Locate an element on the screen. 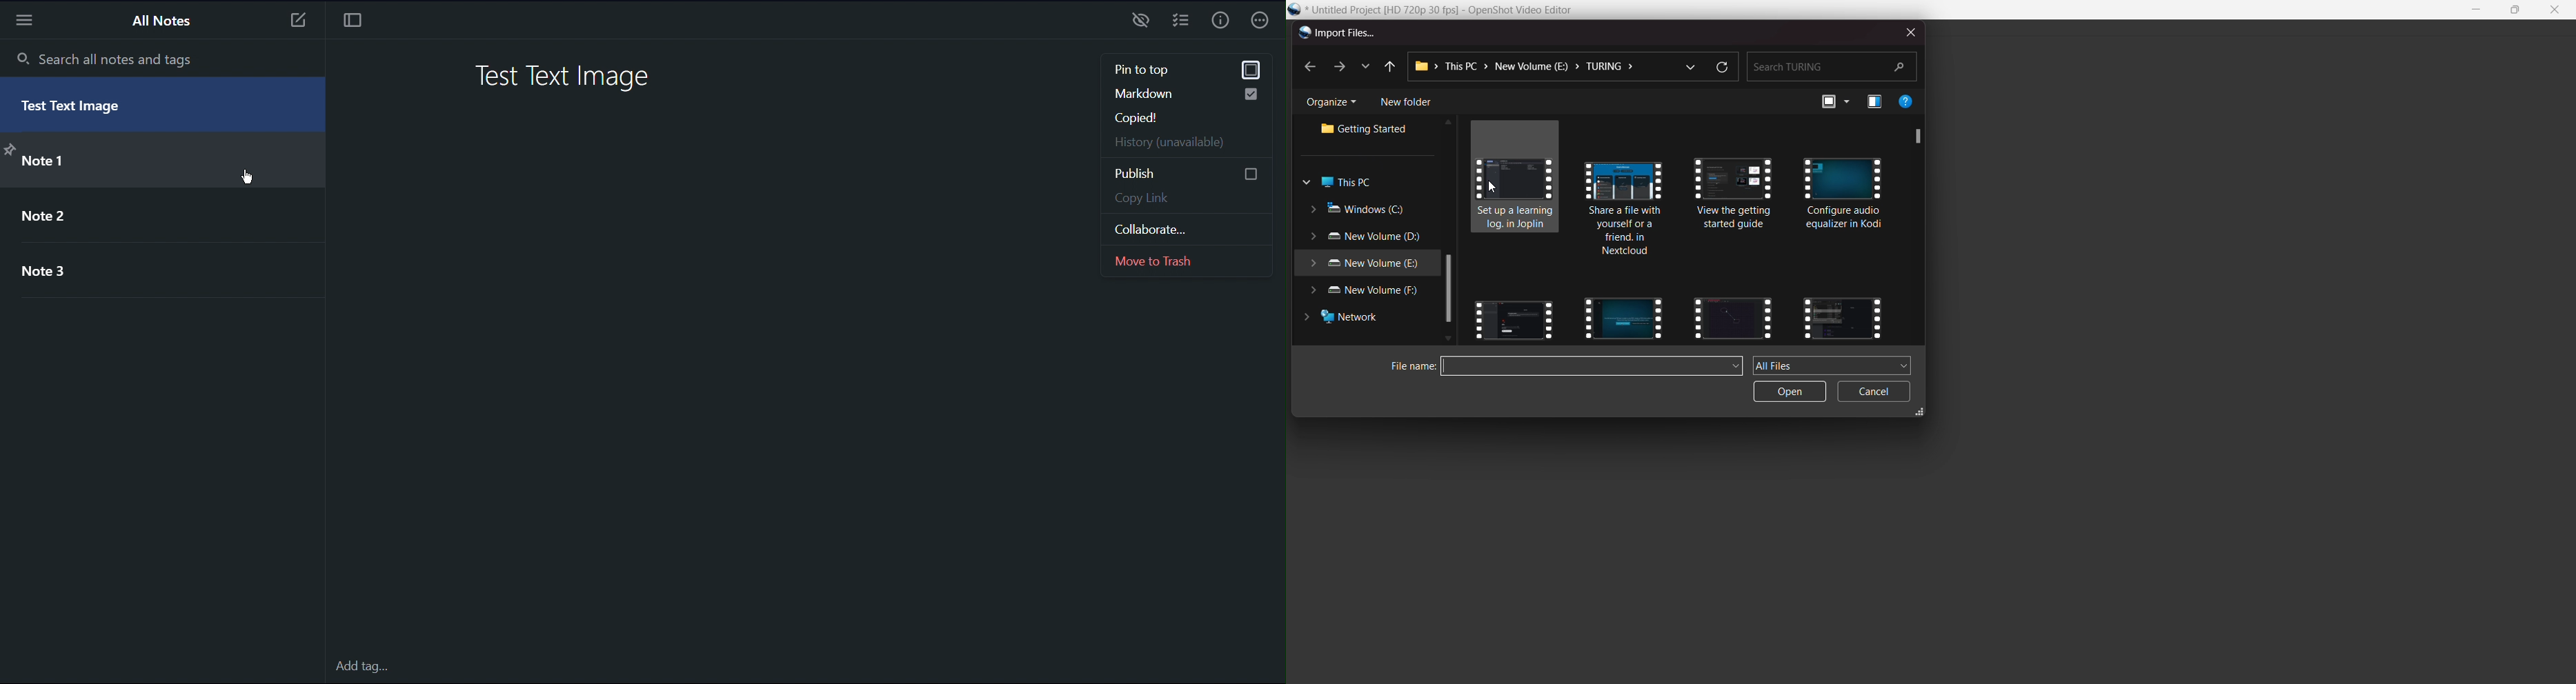 The width and height of the screenshot is (2576, 700). Markdown is located at coordinates (1182, 93).